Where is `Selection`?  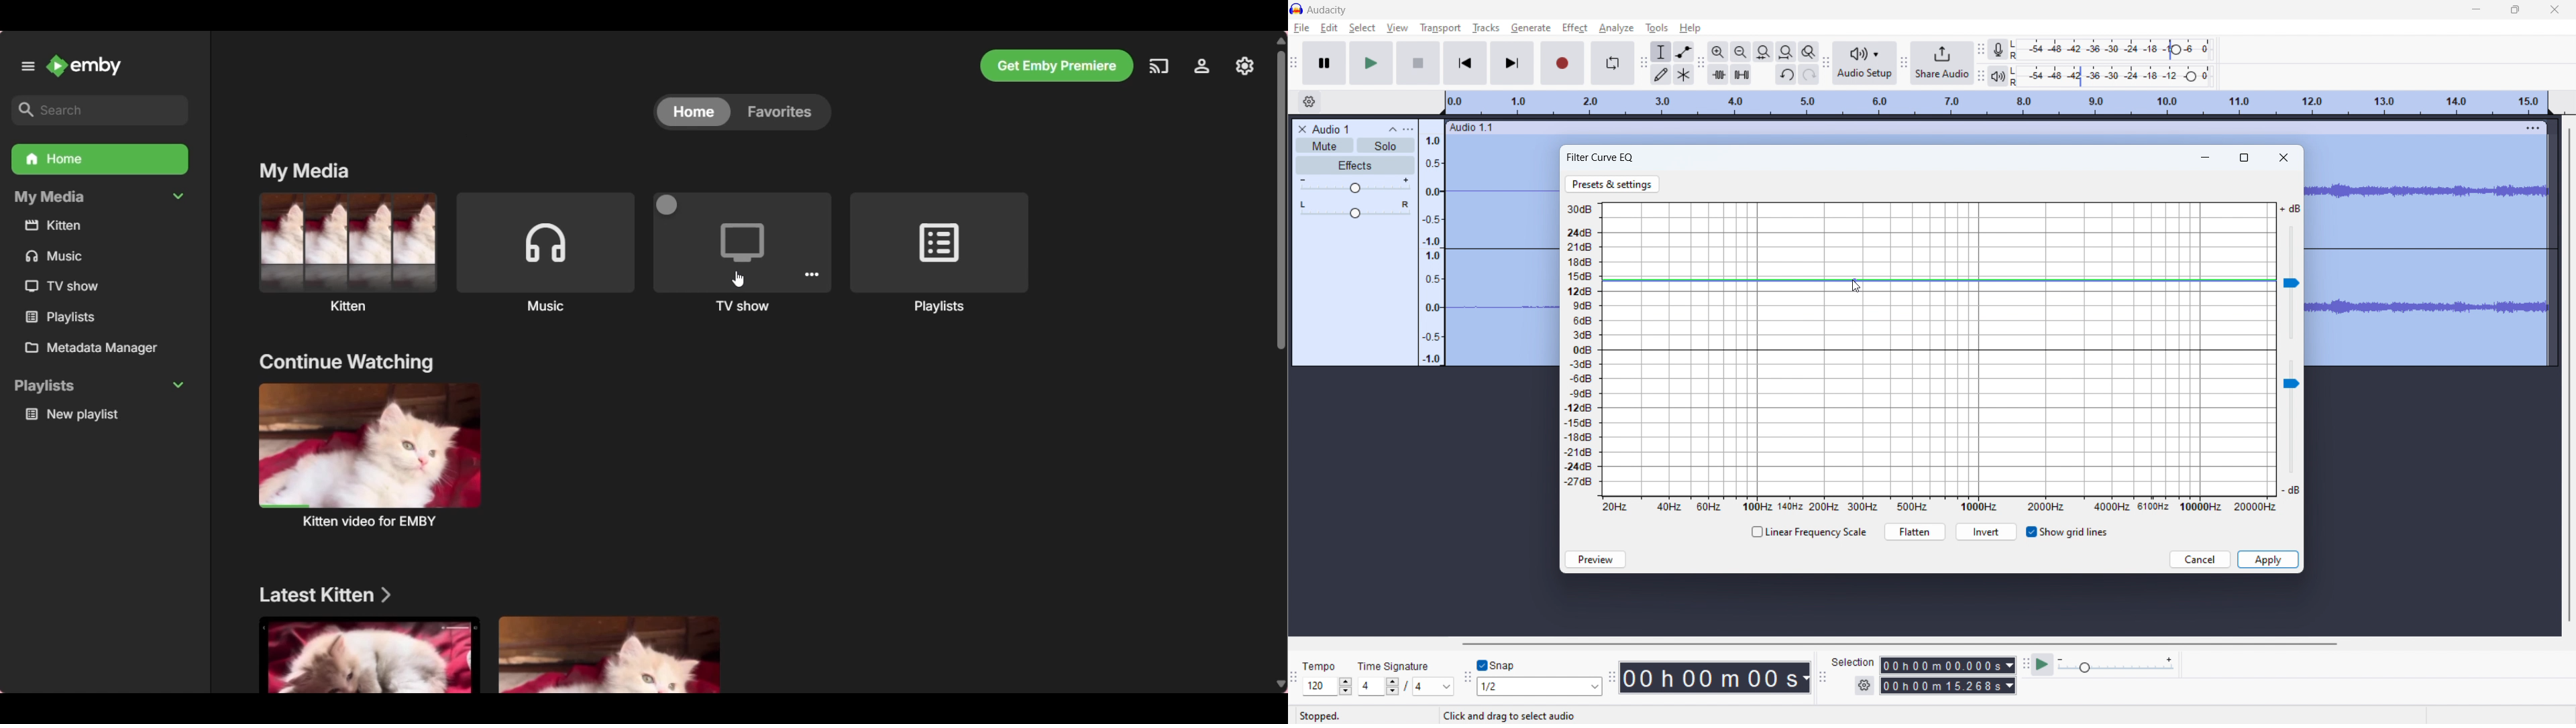
Selection is located at coordinates (1853, 660).